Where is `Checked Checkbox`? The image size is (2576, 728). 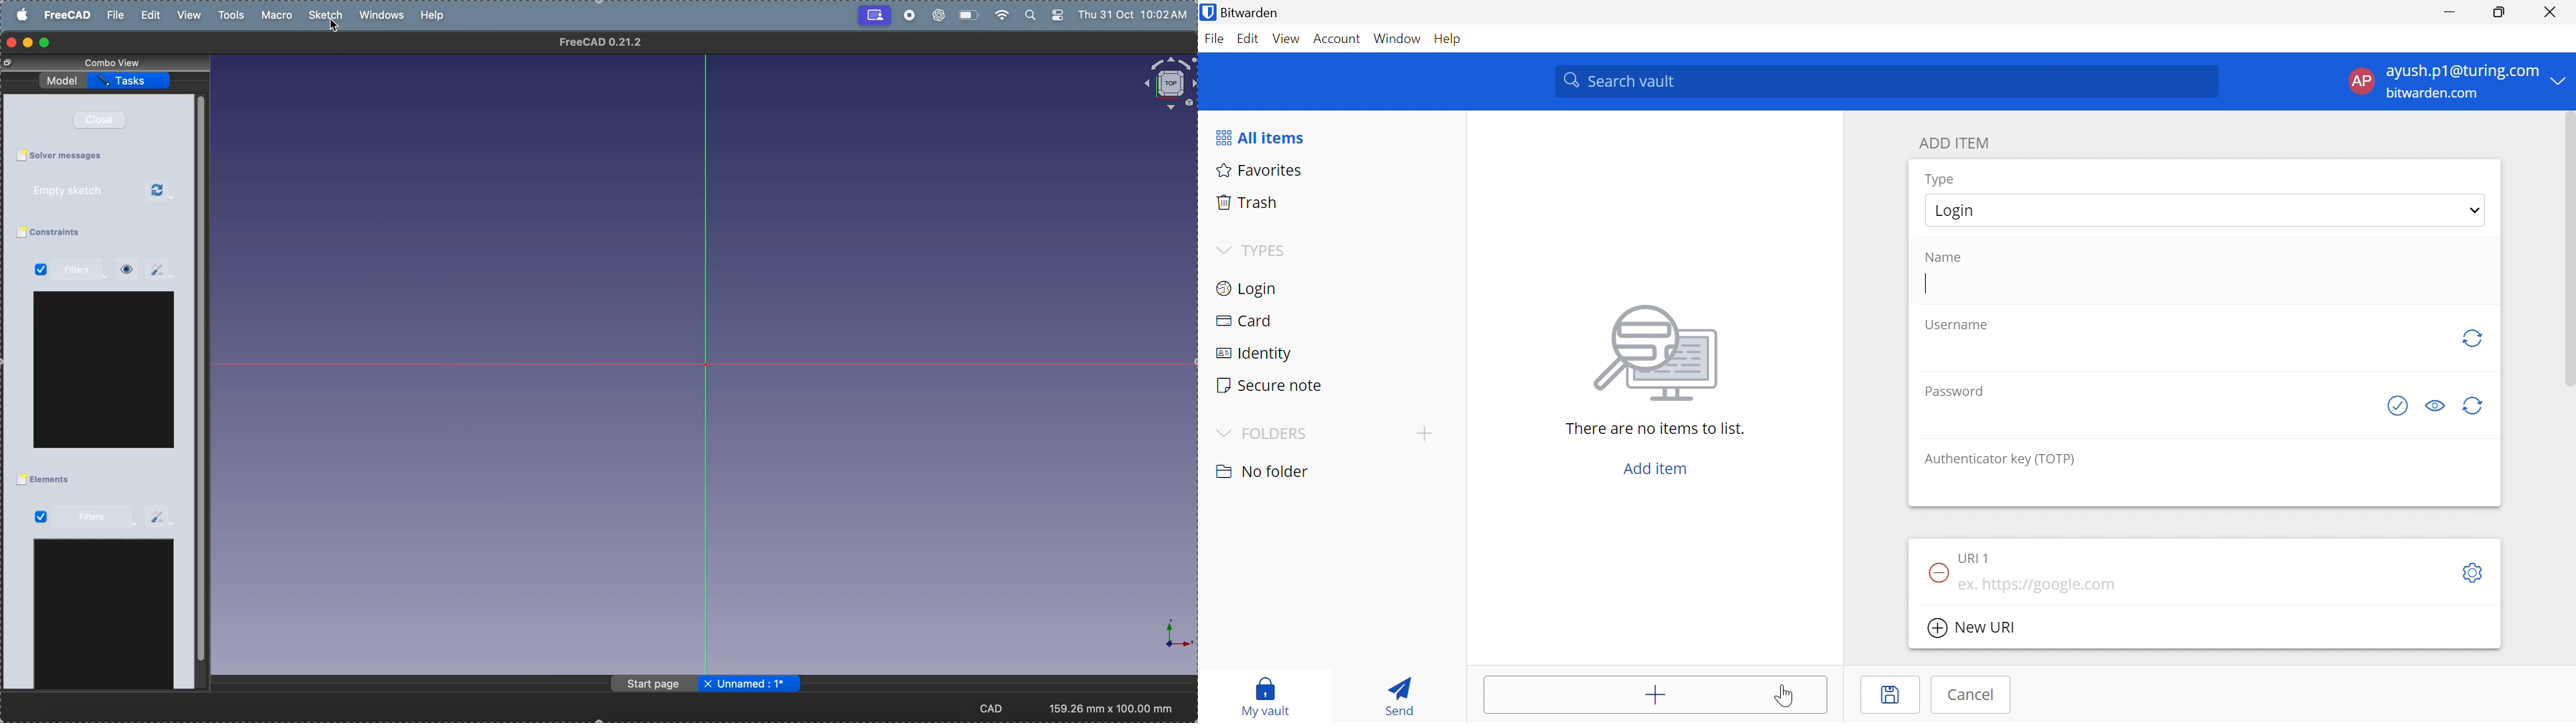 Checked Checkbox is located at coordinates (41, 271).